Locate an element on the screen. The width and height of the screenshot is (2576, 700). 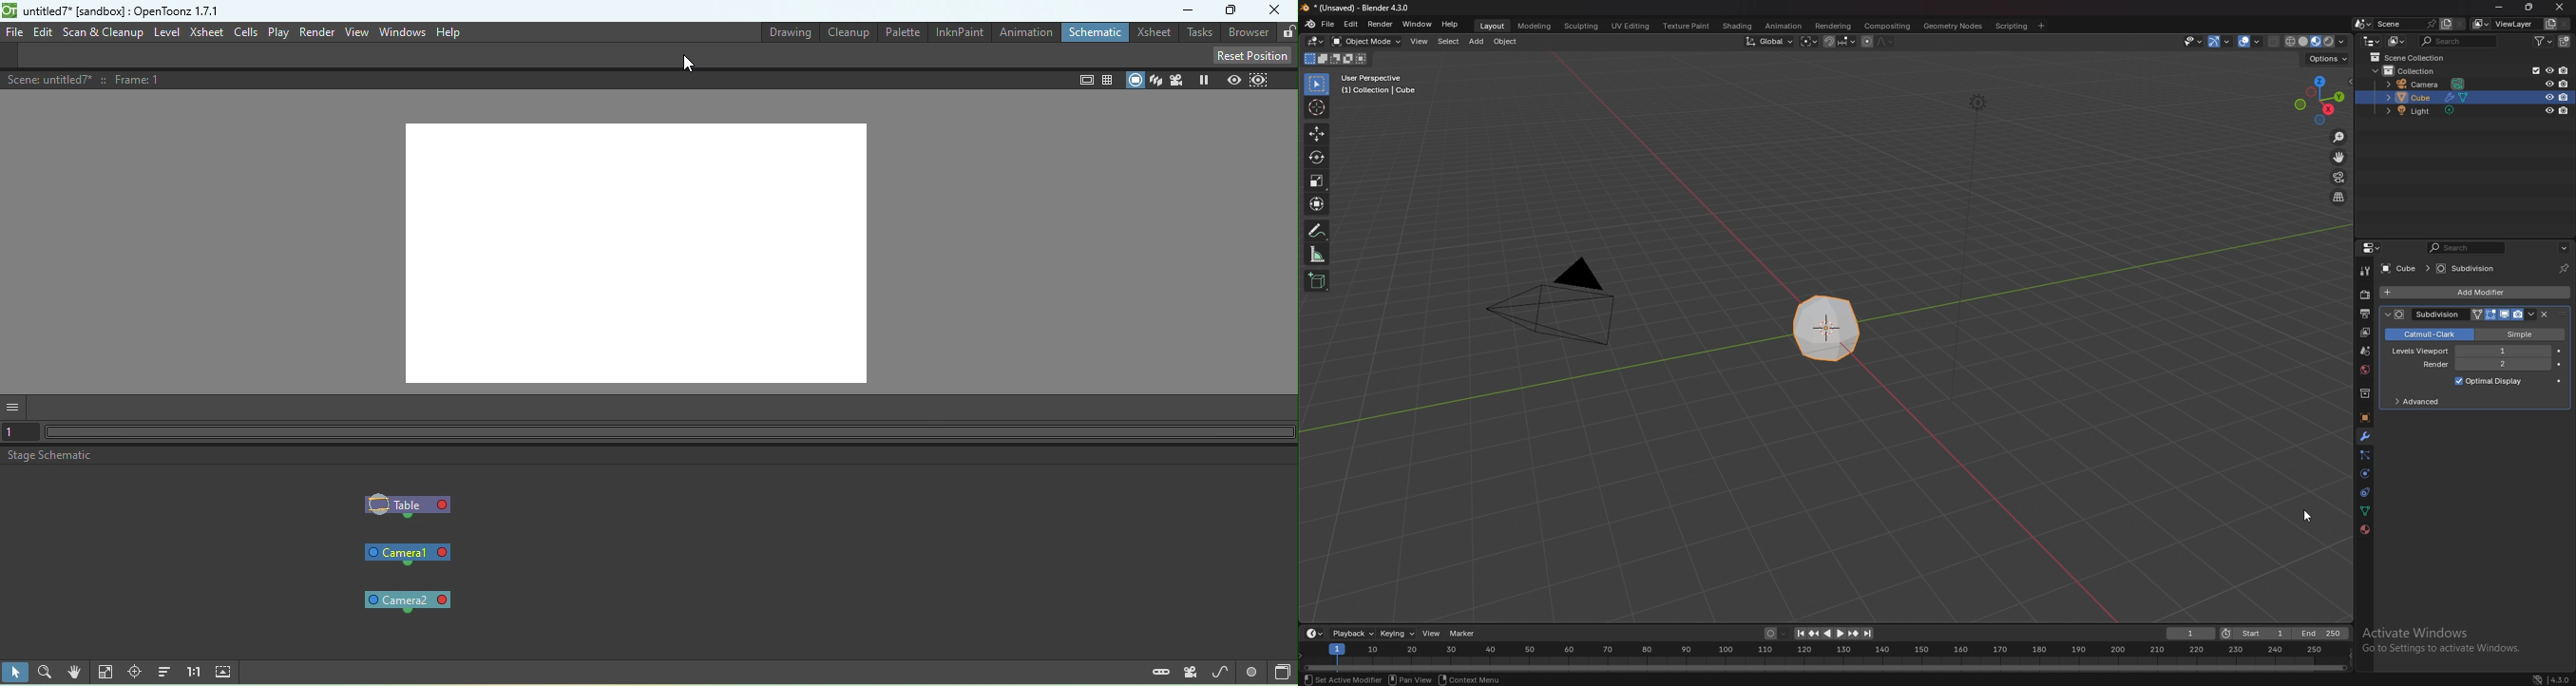
cube is located at coordinates (2398, 268).